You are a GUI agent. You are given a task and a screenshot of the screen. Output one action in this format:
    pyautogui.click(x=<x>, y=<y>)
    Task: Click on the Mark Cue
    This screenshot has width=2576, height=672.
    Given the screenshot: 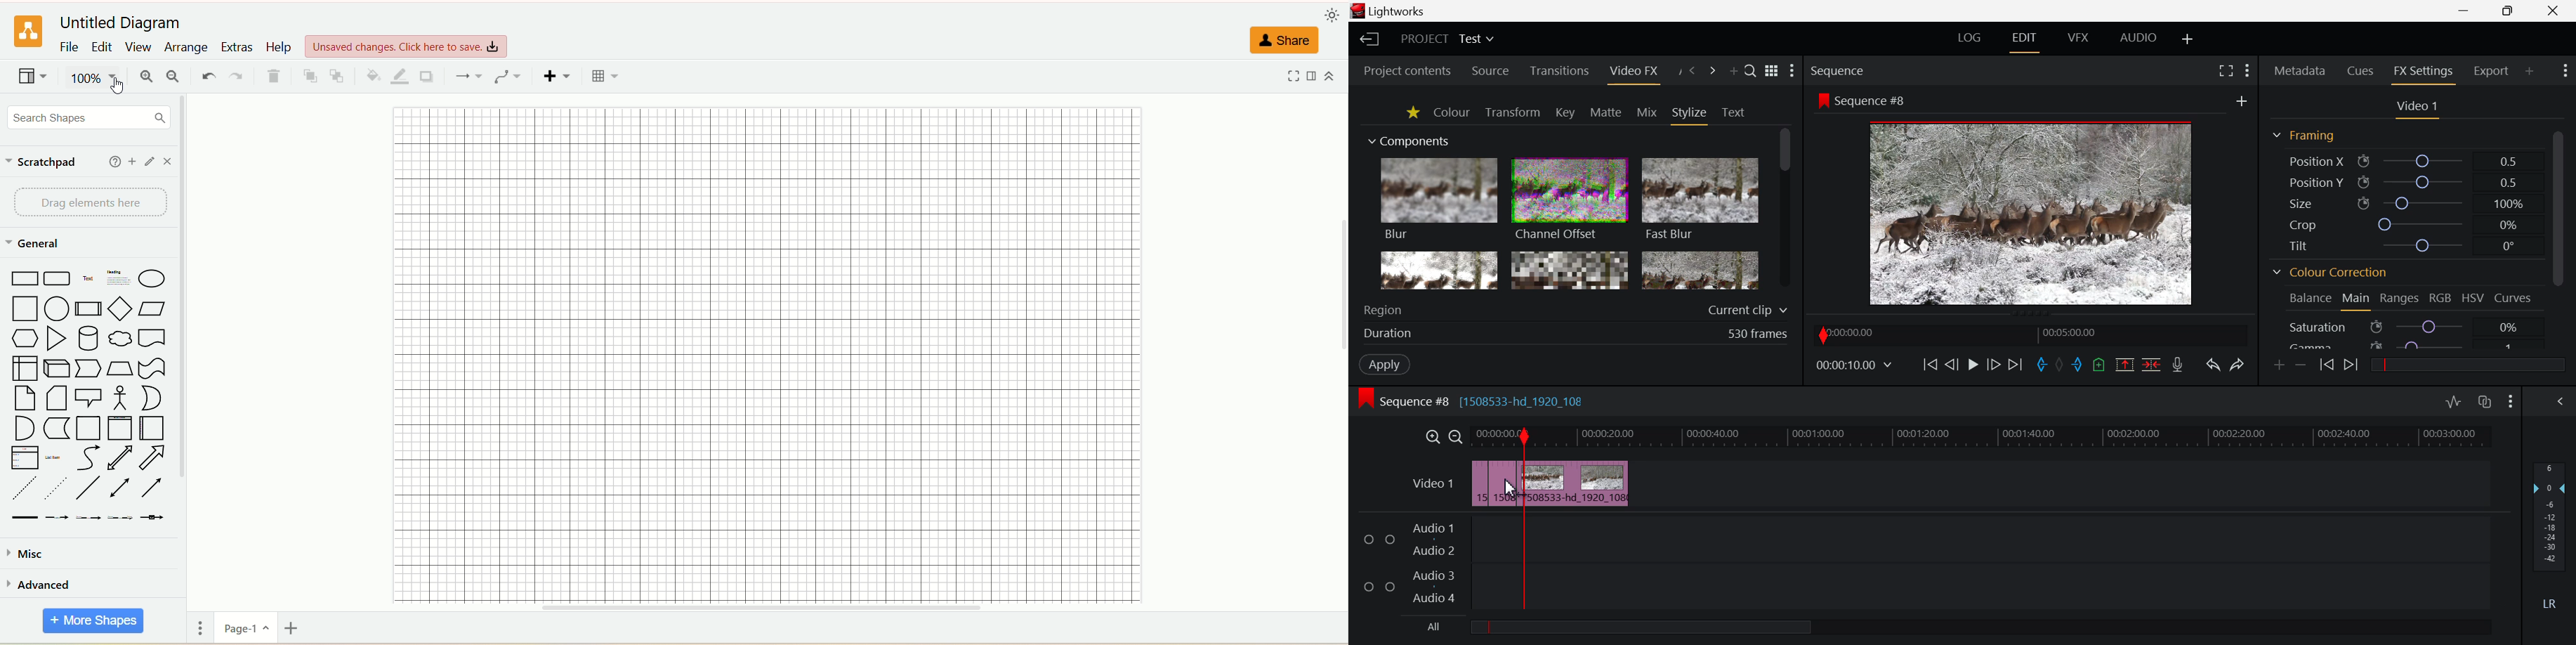 What is the action you would take?
    pyautogui.click(x=2099, y=364)
    